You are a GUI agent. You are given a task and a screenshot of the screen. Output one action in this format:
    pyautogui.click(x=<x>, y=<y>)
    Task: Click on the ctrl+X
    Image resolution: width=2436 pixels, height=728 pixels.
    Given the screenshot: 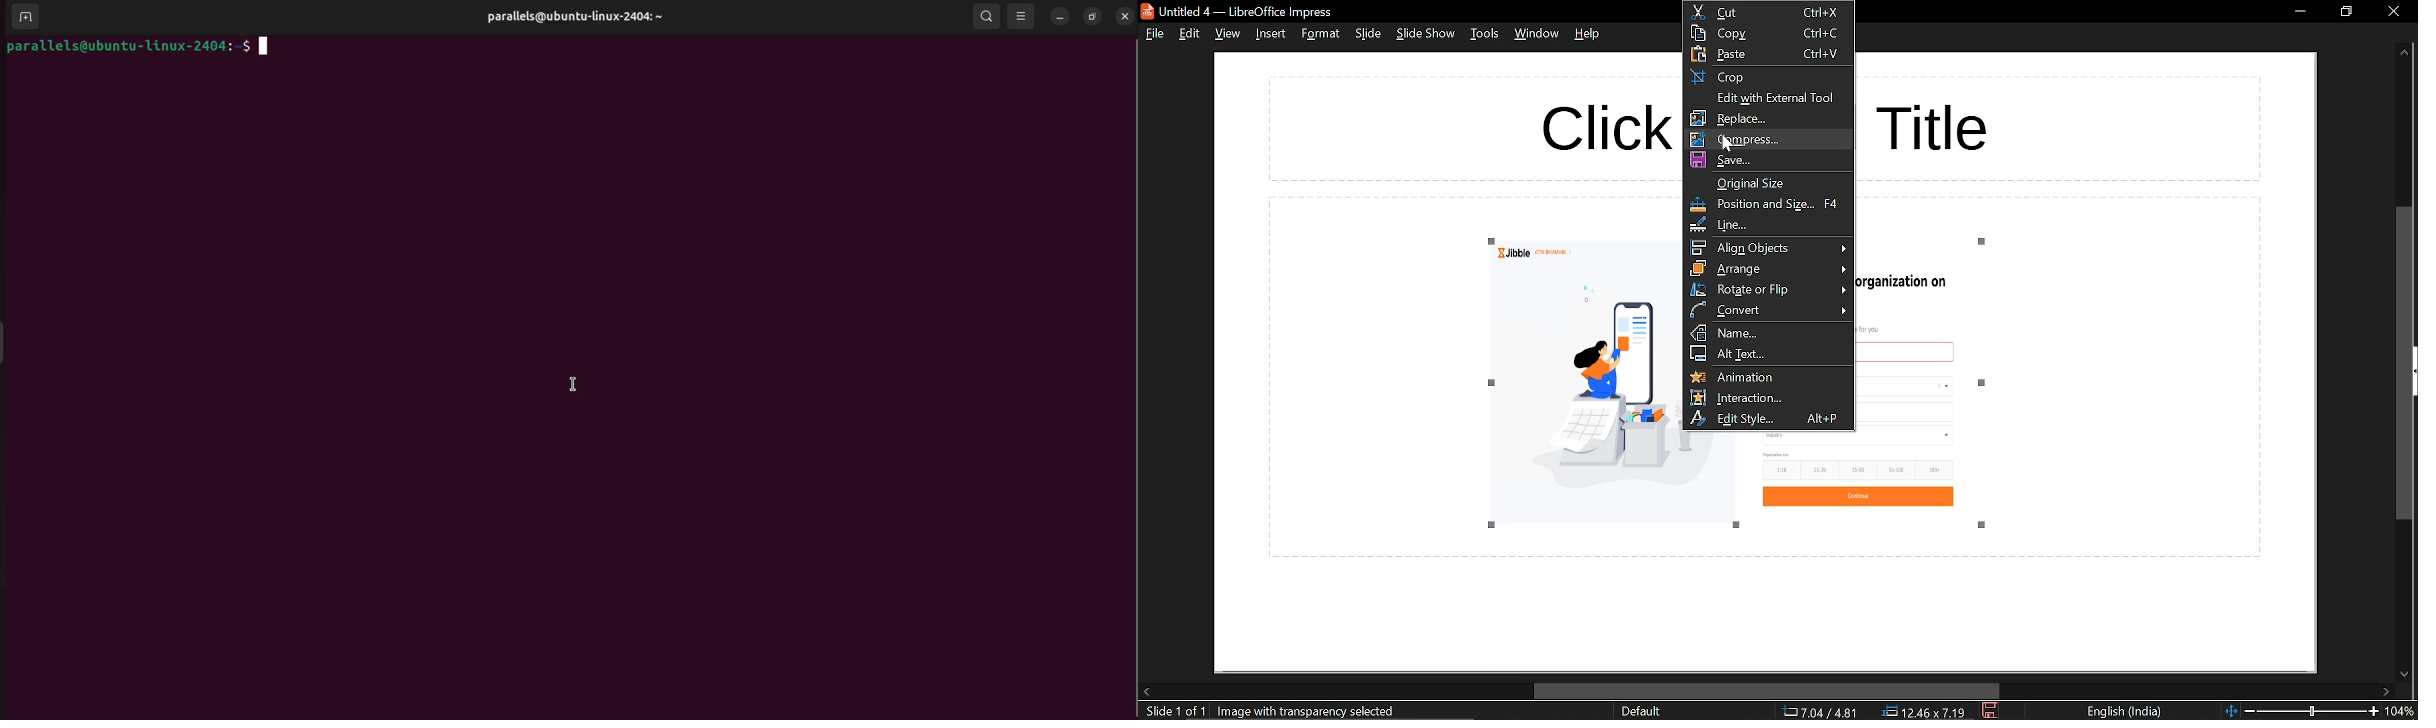 What is the action you would take?
    pyautogui.click(x=1823, y=11)
    